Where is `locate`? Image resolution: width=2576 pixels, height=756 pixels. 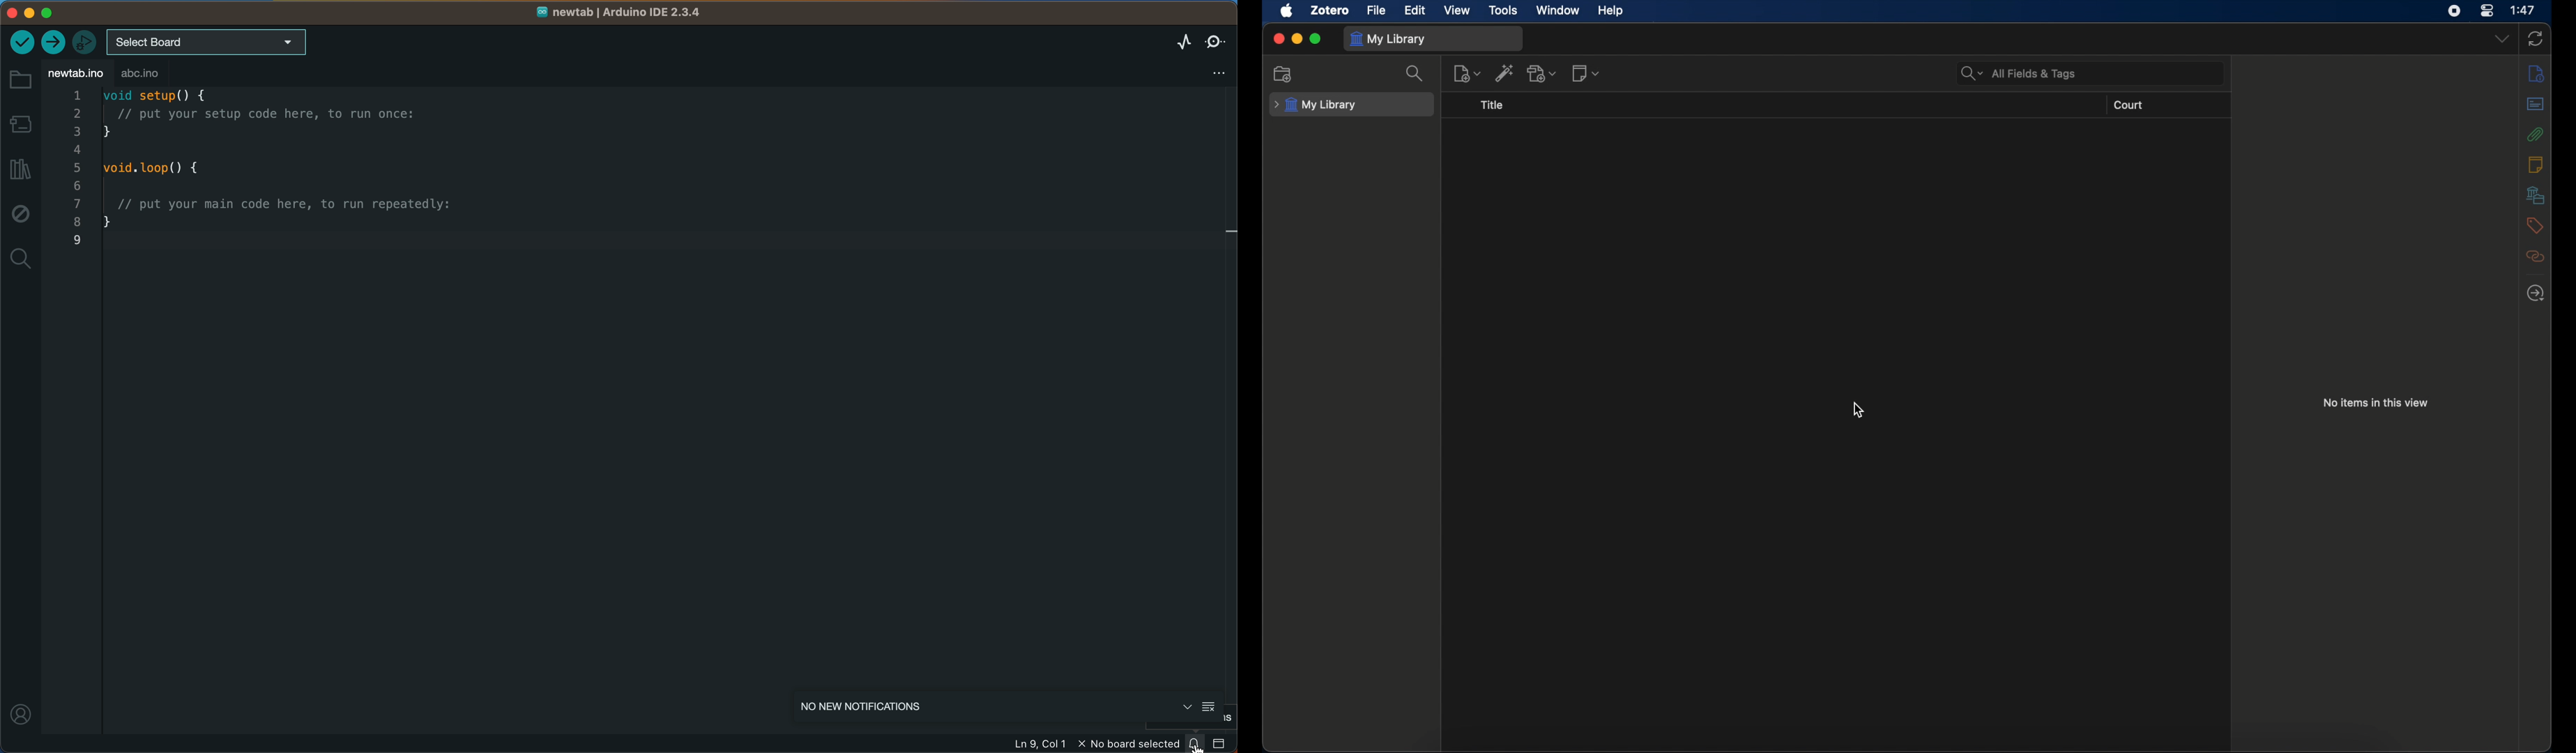
locate is located at coordinates (2536, 293).